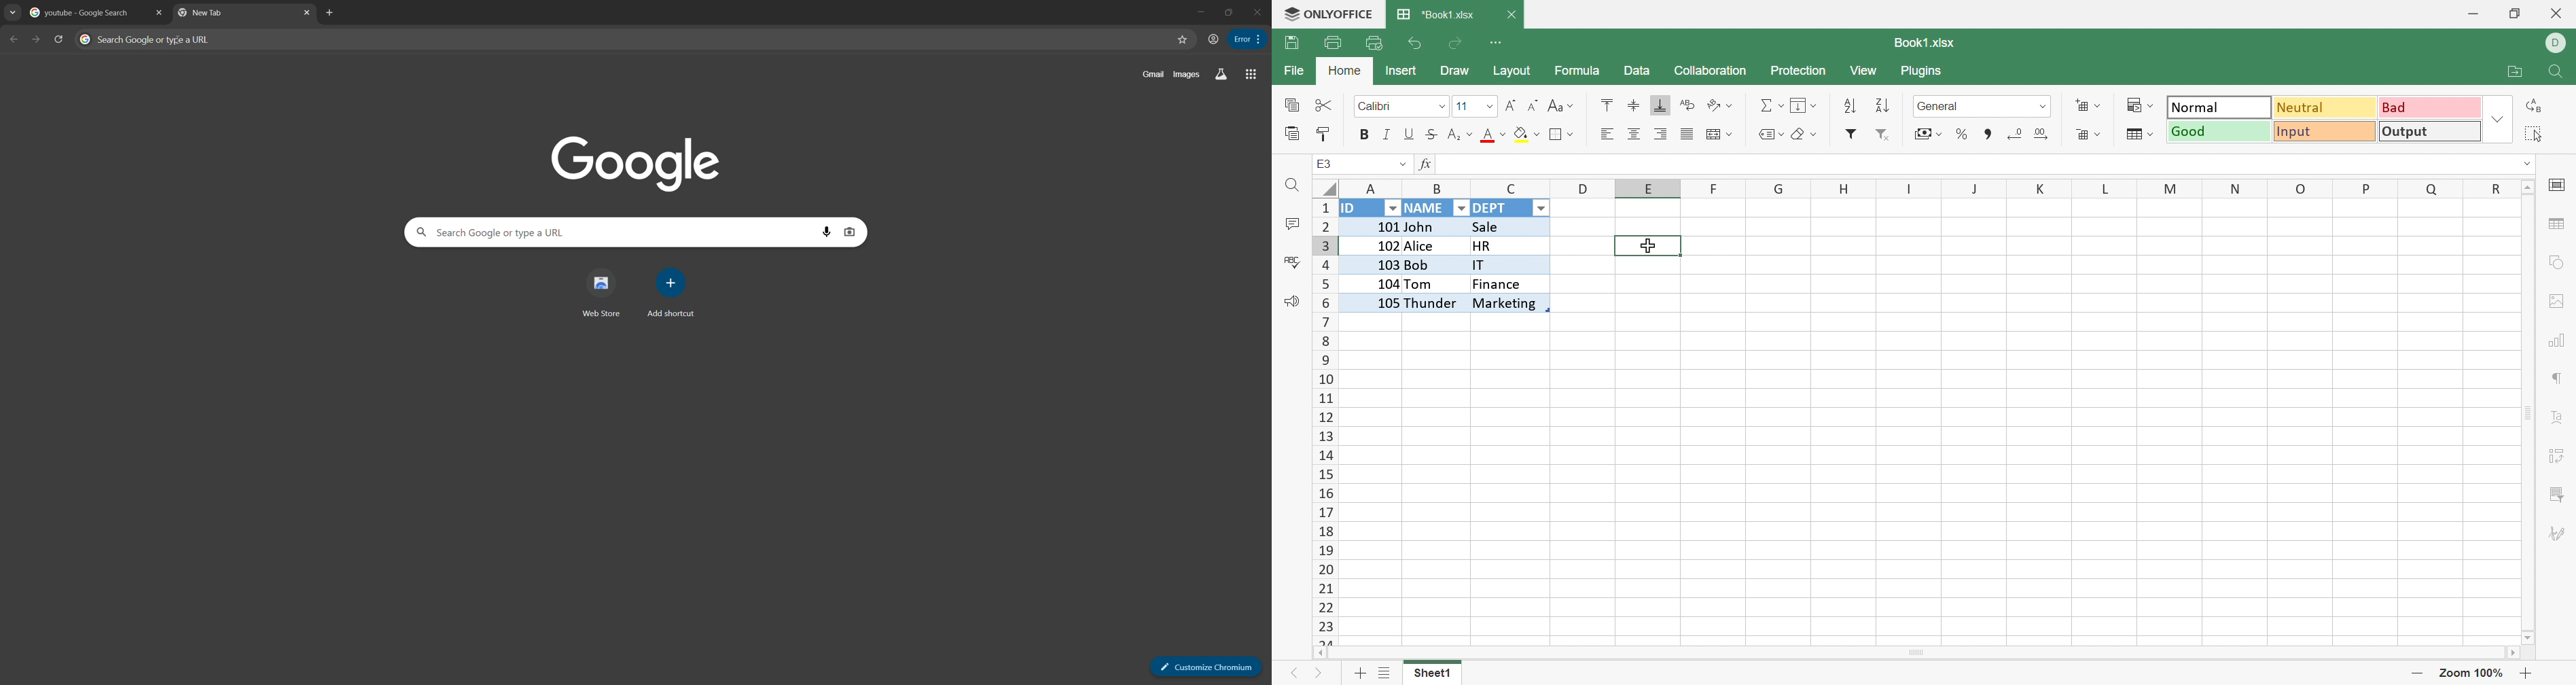  Describe the element at coordinates (1291, 261) in the screenshot. I see `Check Spelling` at that location.